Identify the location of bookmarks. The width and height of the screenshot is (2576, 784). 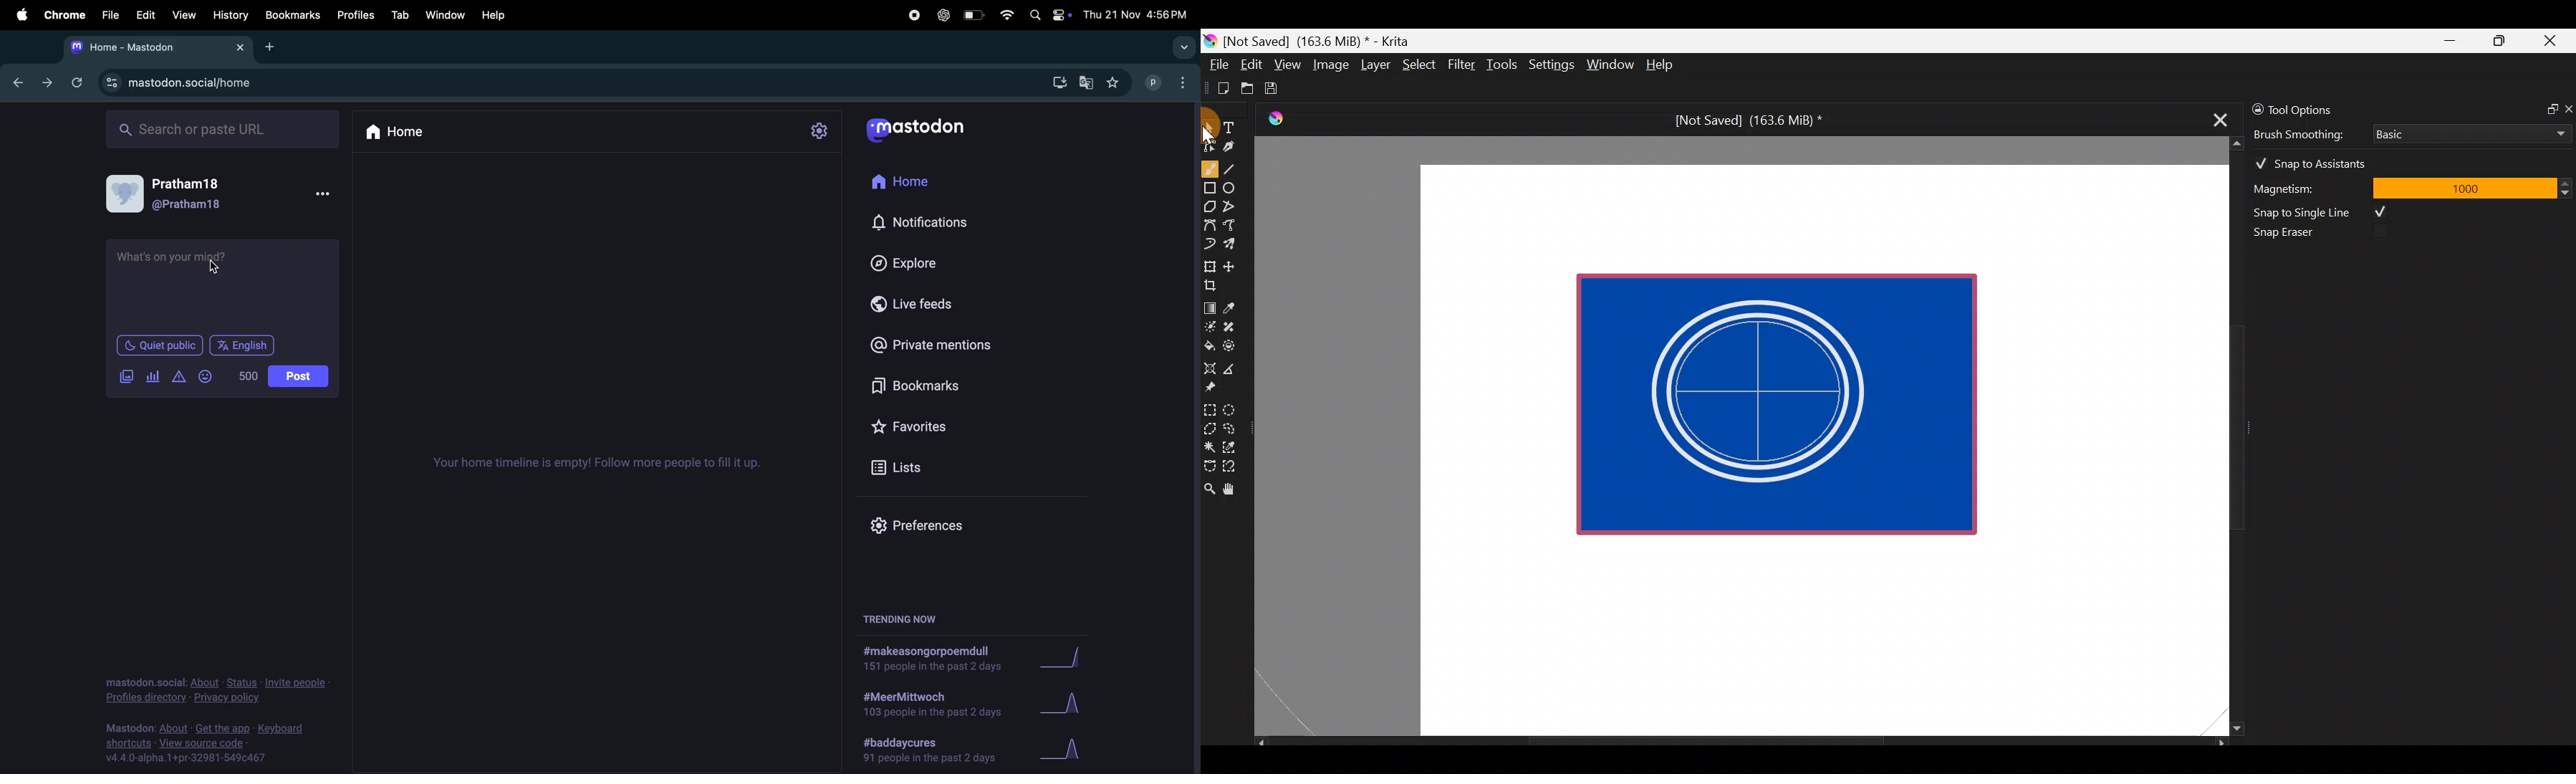
(920, 389).